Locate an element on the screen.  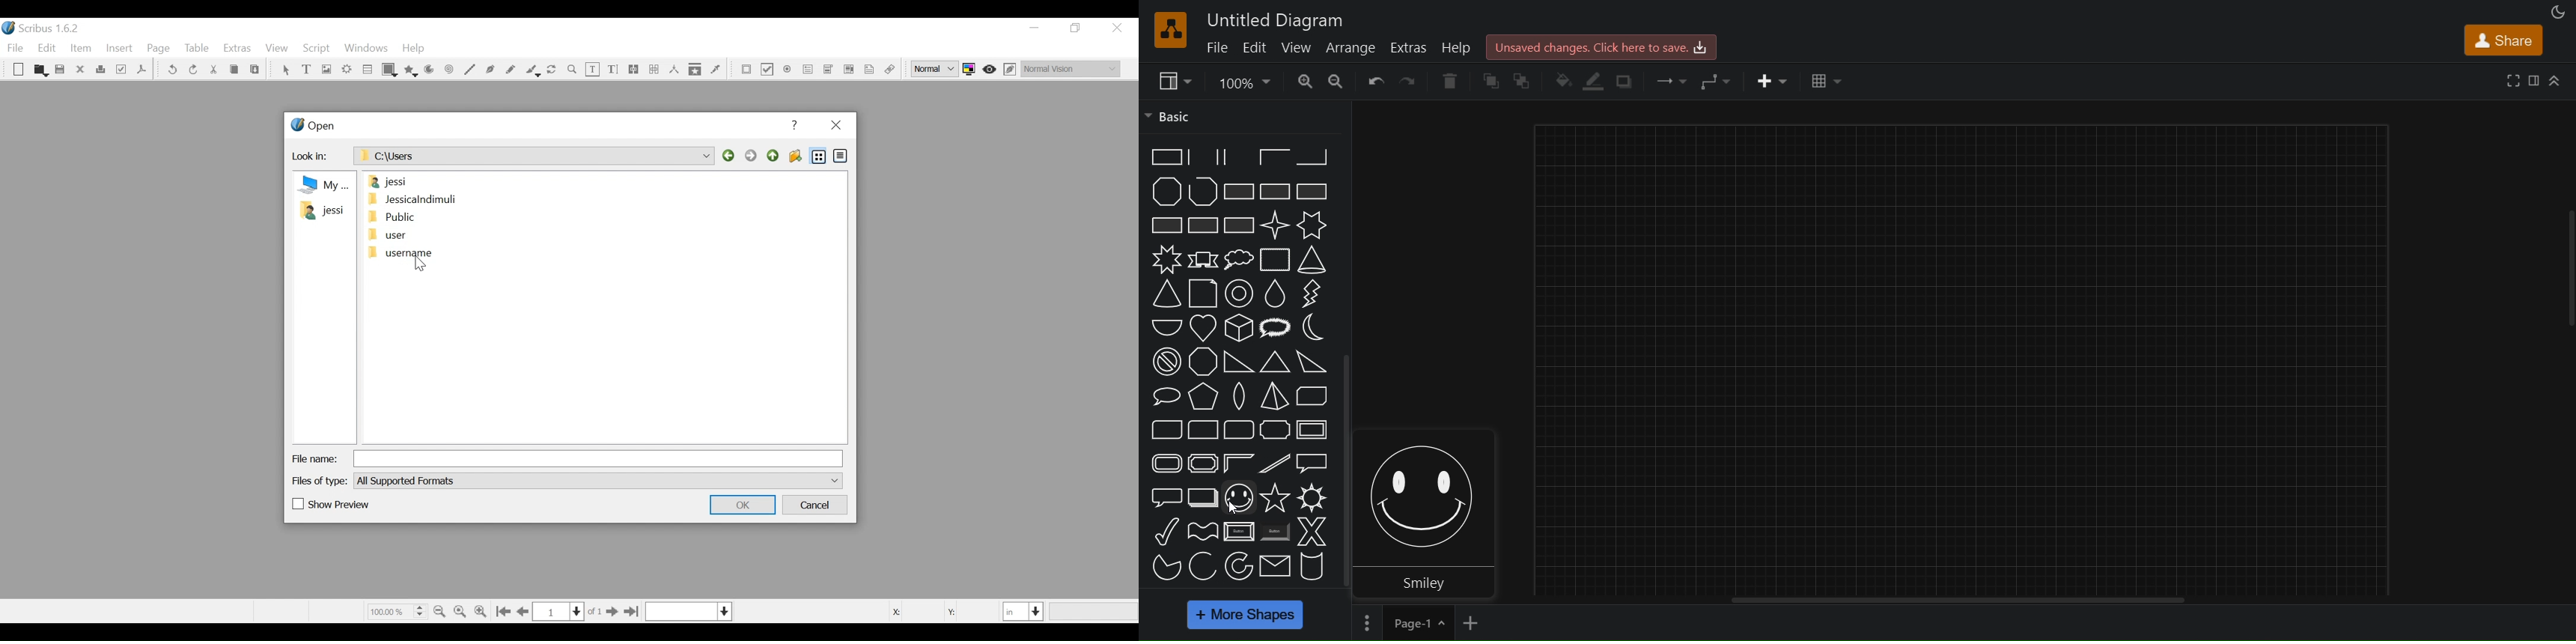
Edit in Preview mode is located at coordinates (1012, 69).